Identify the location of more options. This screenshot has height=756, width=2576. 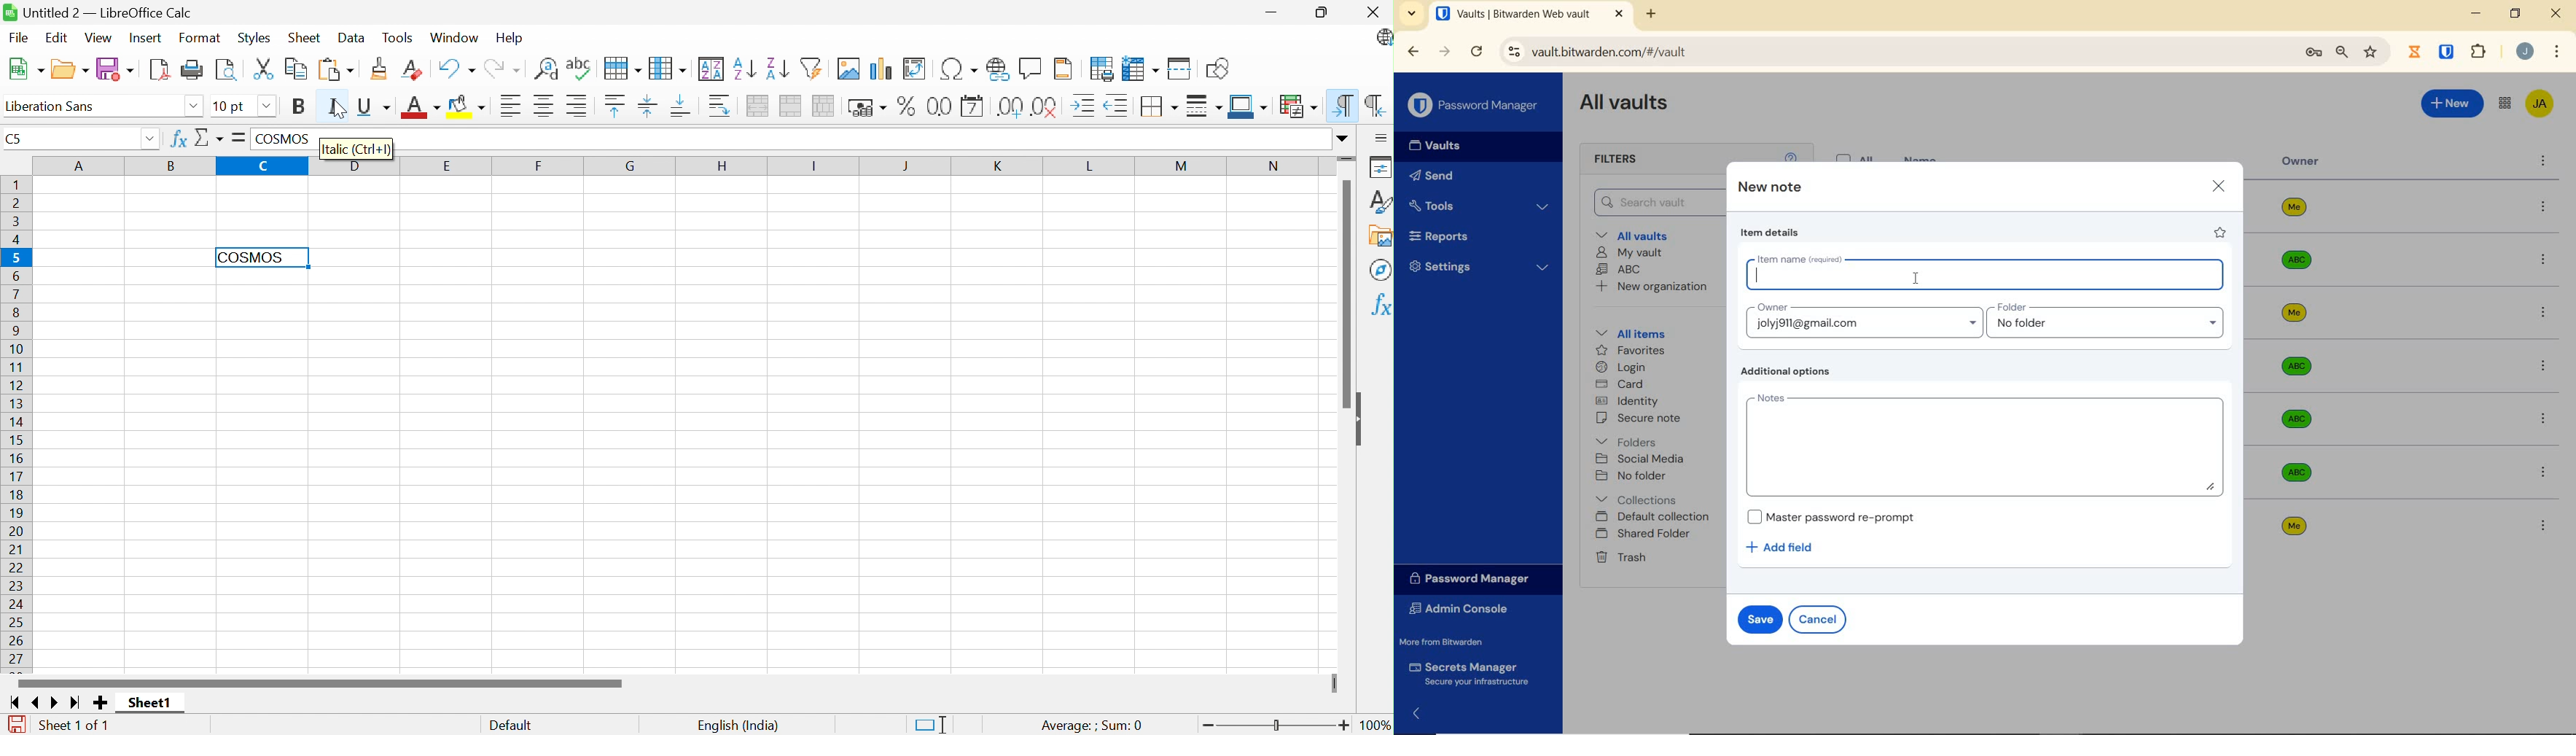
(2543, 525).